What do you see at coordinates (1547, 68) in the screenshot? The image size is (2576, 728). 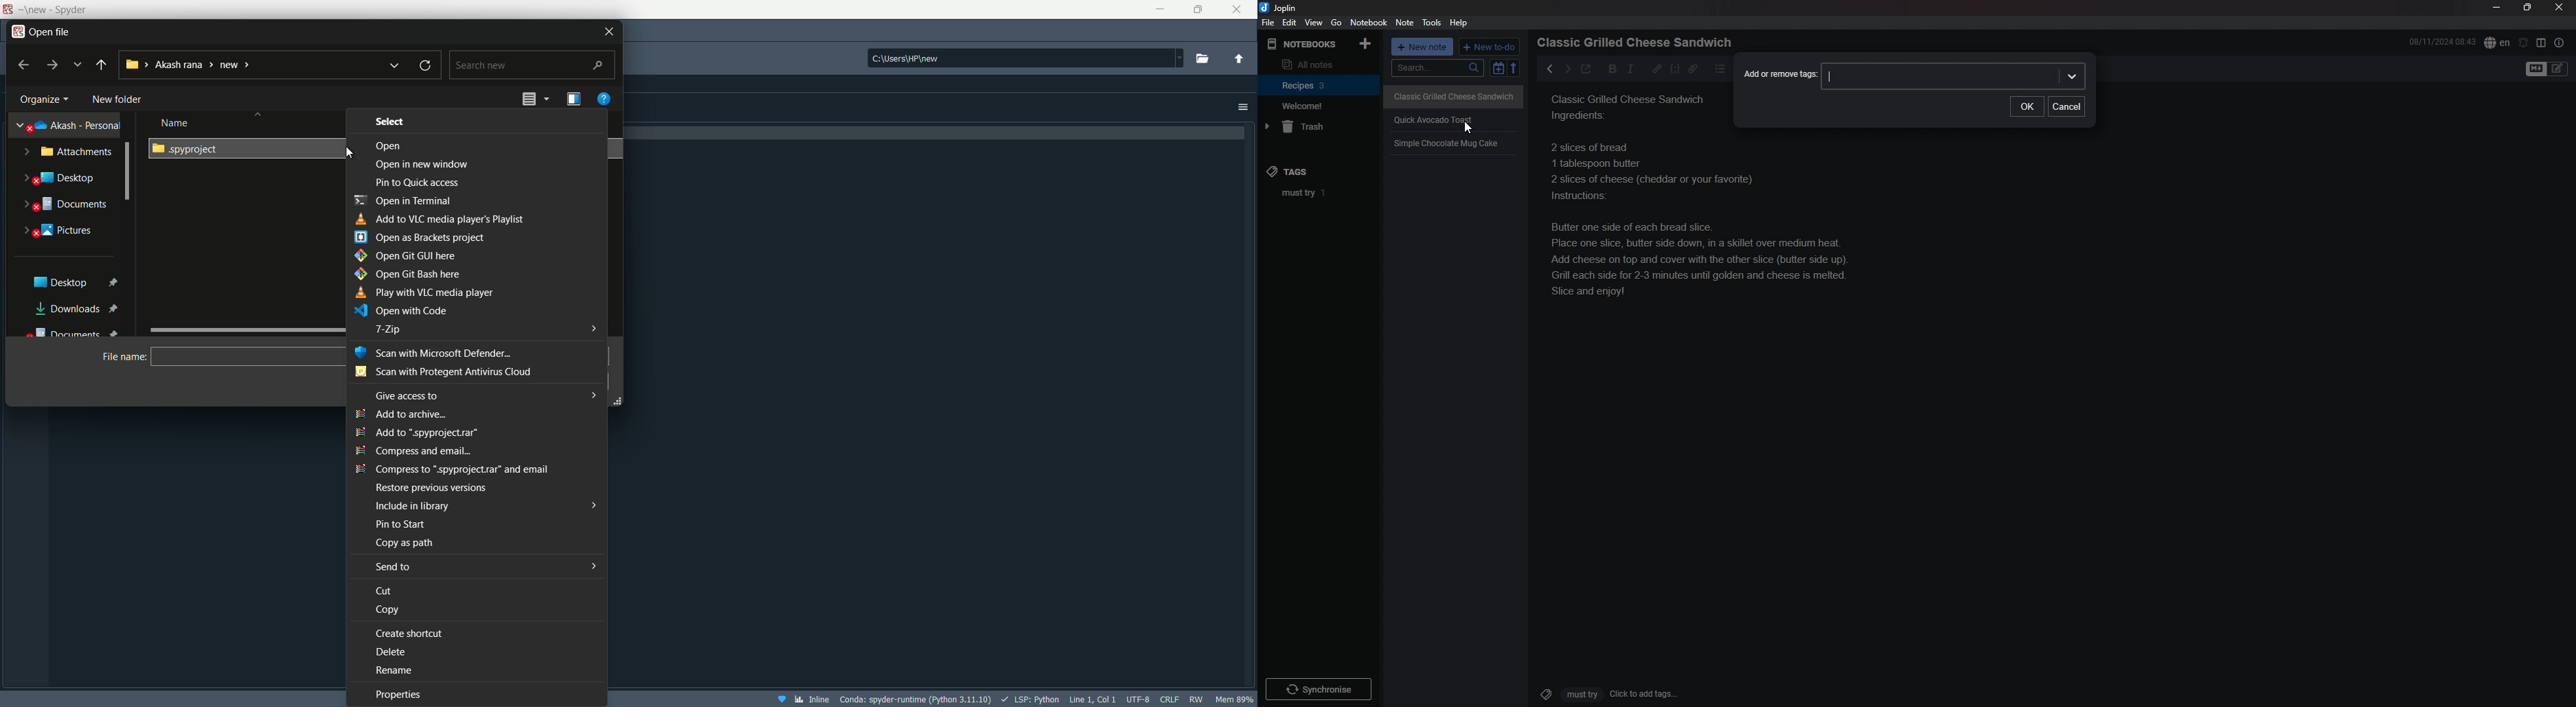 I see `back` at bounding box center [1547, 68].